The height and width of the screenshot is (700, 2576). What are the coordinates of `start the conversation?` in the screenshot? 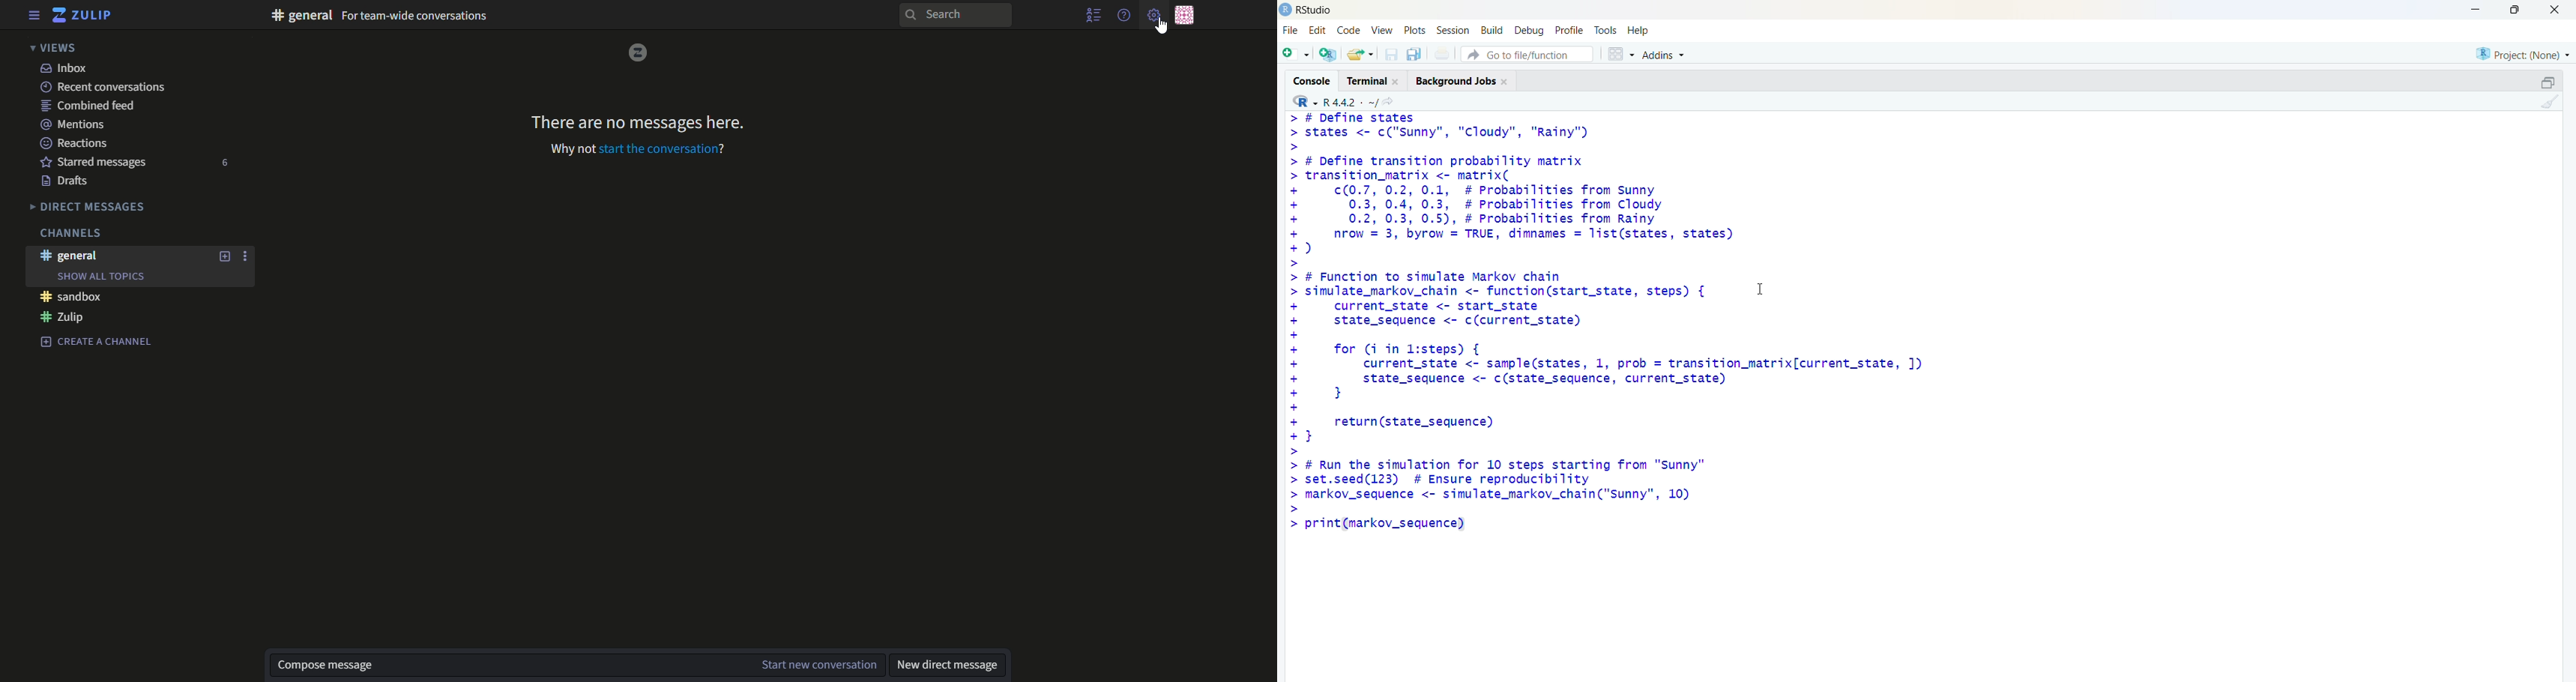 It's located at (664, 149).